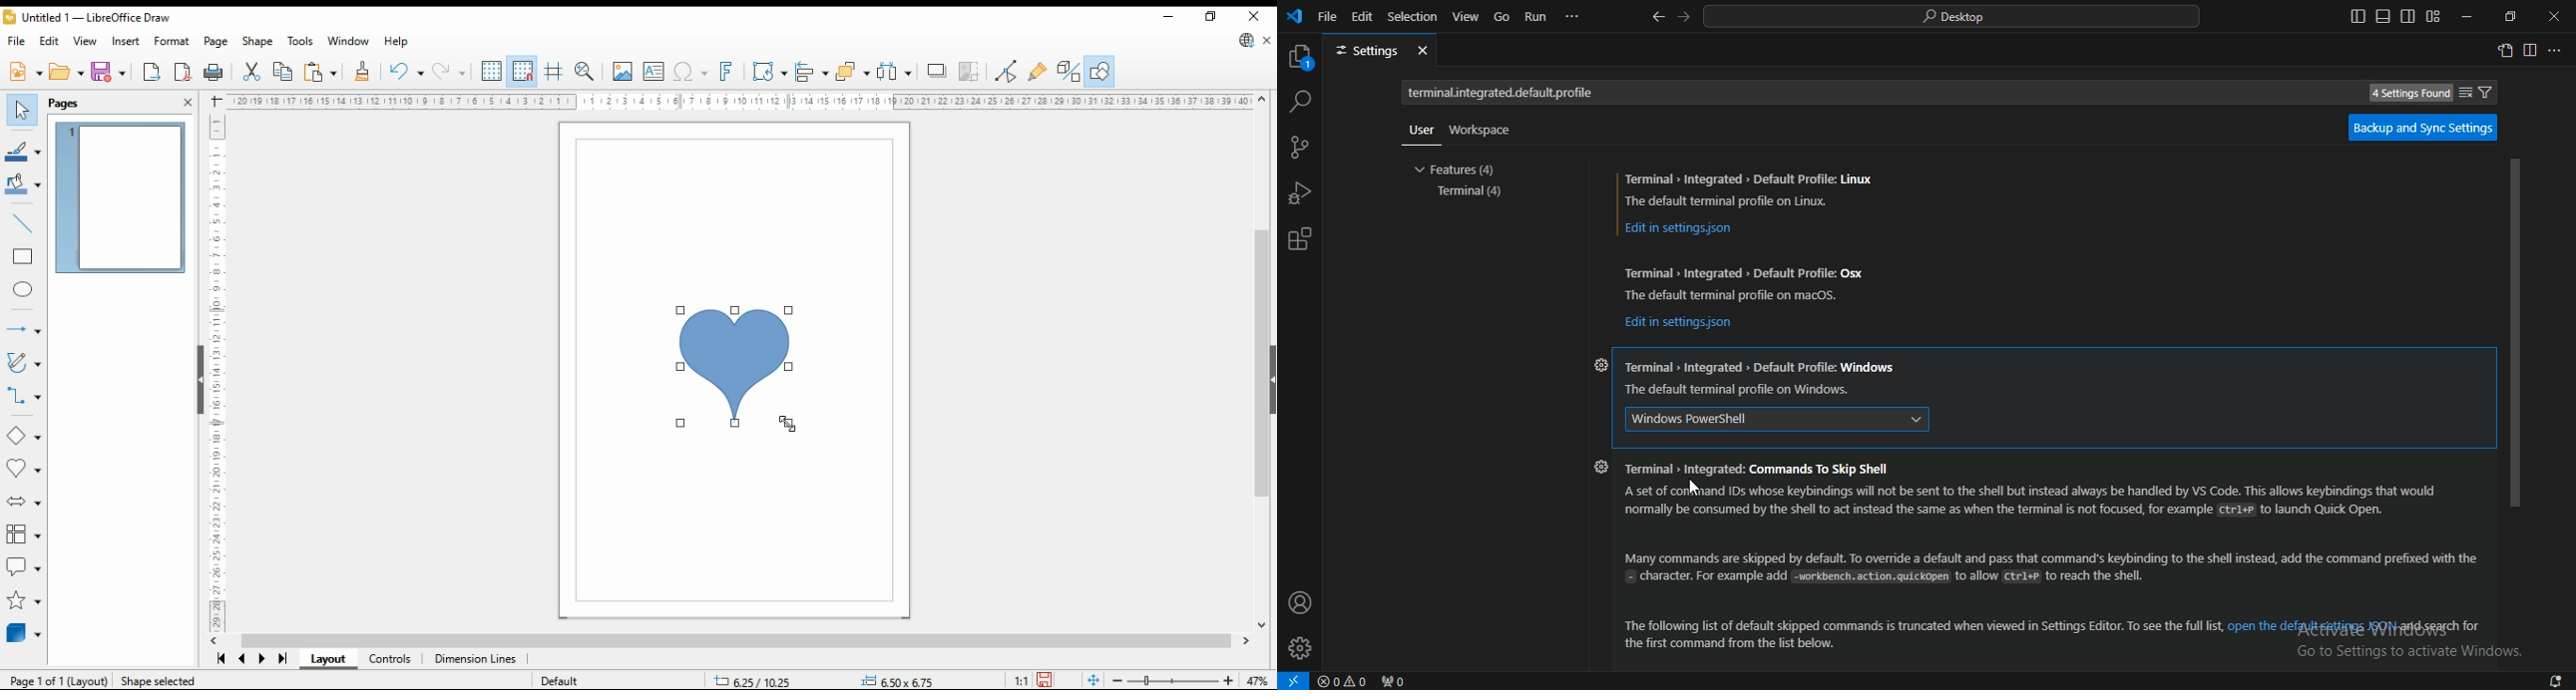  Describe the element at coordinates (812, 72) in the screenshot. I see `align objects` at that location.